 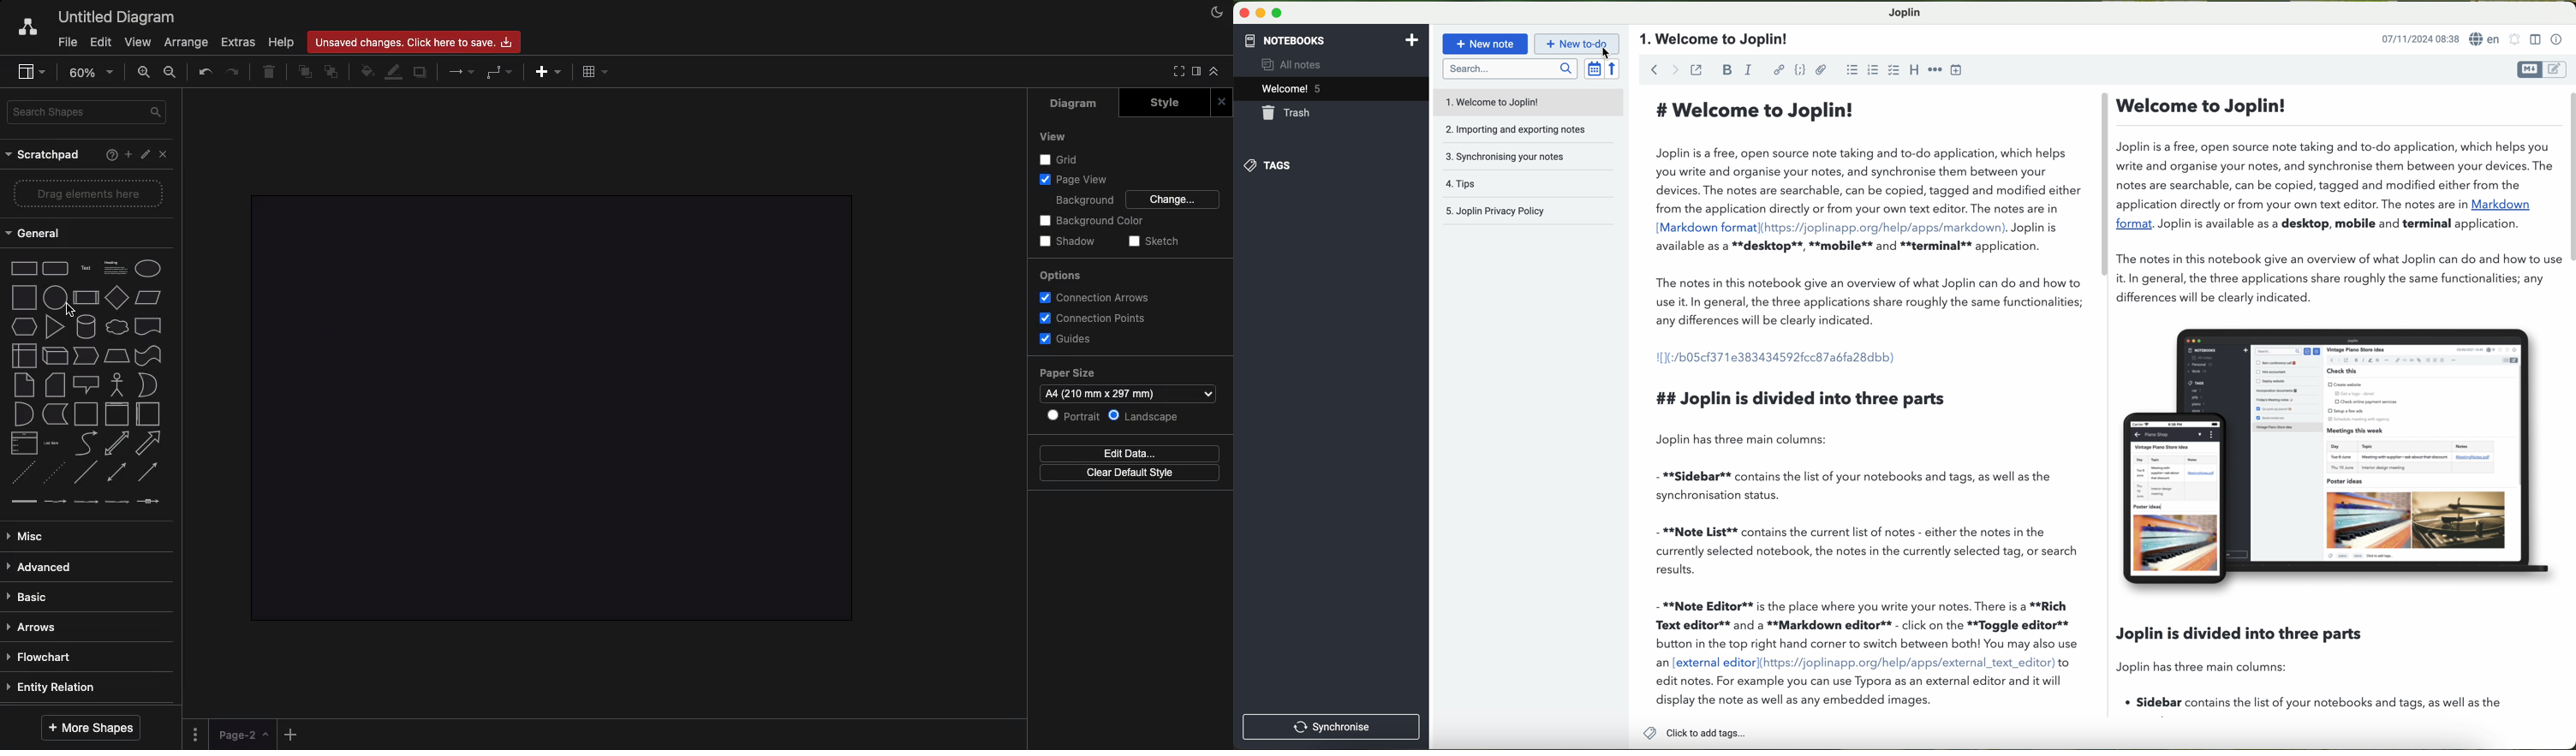 What do you see at coordinates (1821, 70) in the screenshot?
I see `attach file` at bounding box center [1821, 70].